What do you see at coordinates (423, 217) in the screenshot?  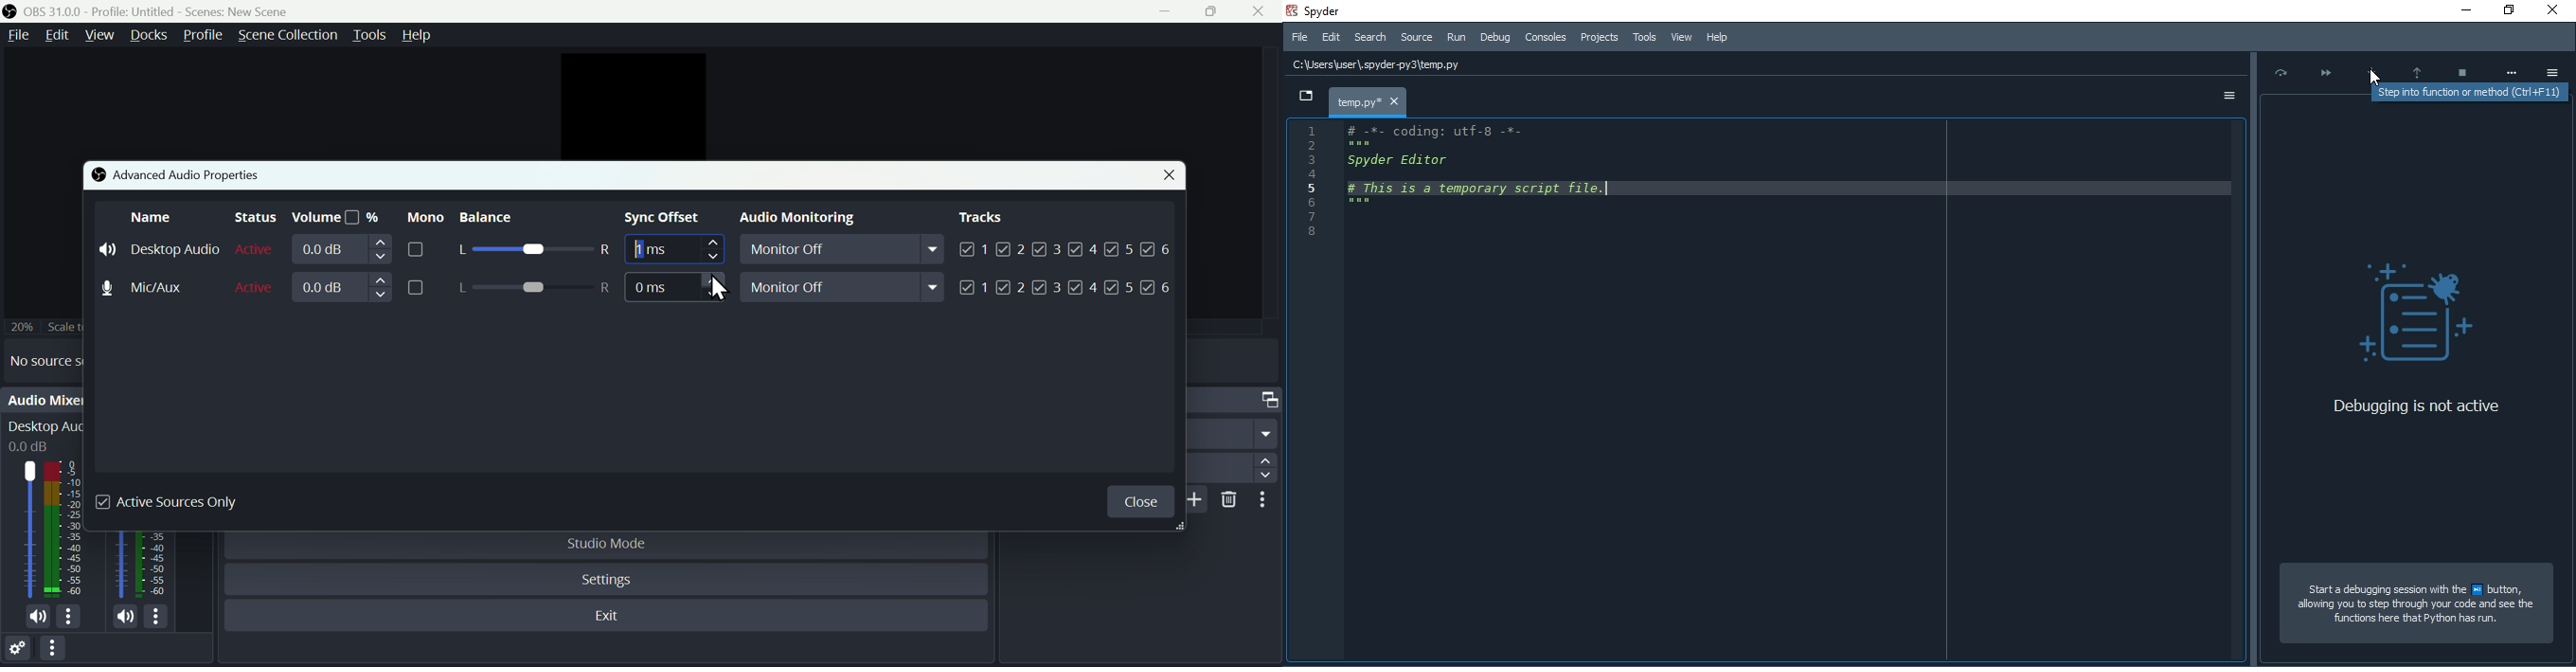 I see `Mono` at bounding box center [423, 217].